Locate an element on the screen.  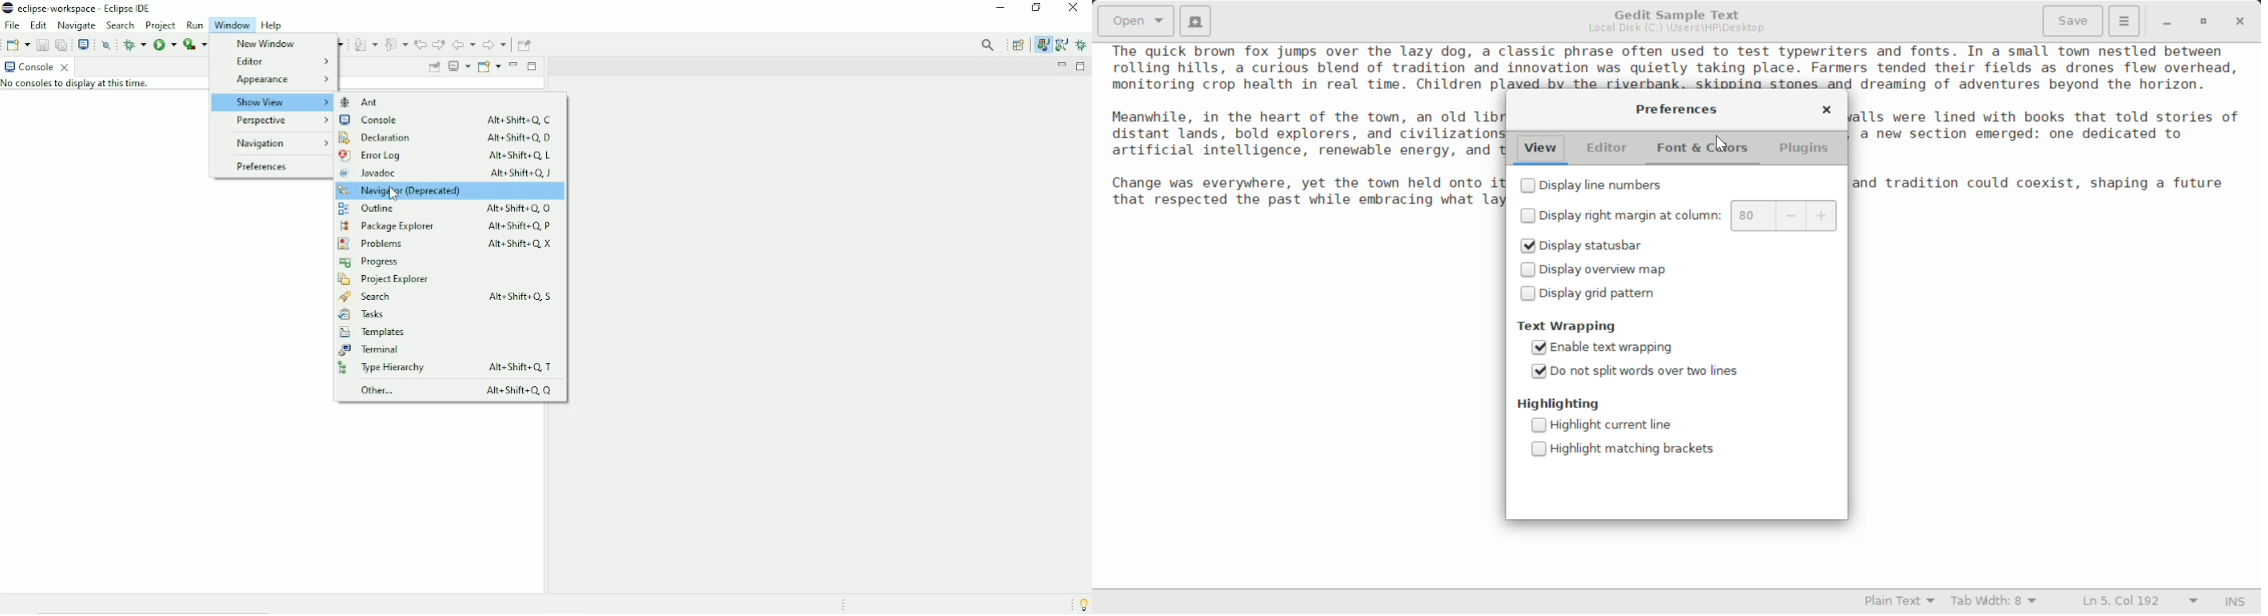
Display Right Margin at Column is located at coordinates (1619, 217).